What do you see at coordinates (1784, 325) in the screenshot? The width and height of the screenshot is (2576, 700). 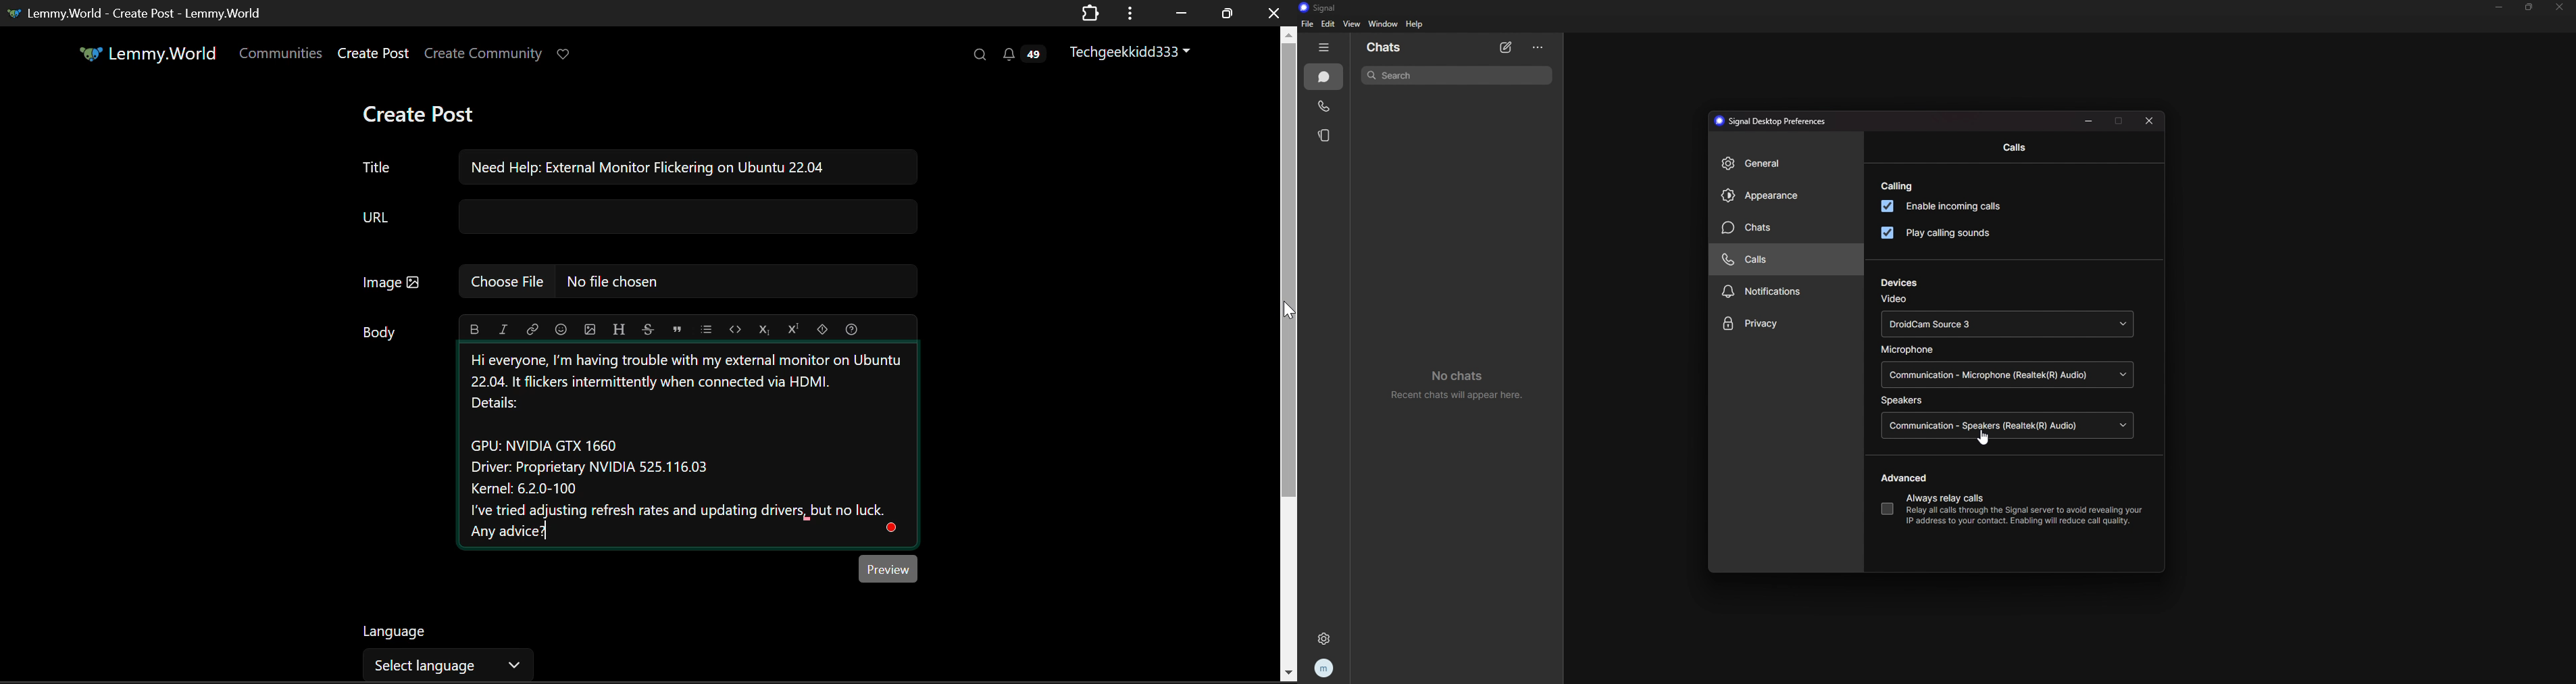 I see `privacy` at bounding box center [1784, 325].